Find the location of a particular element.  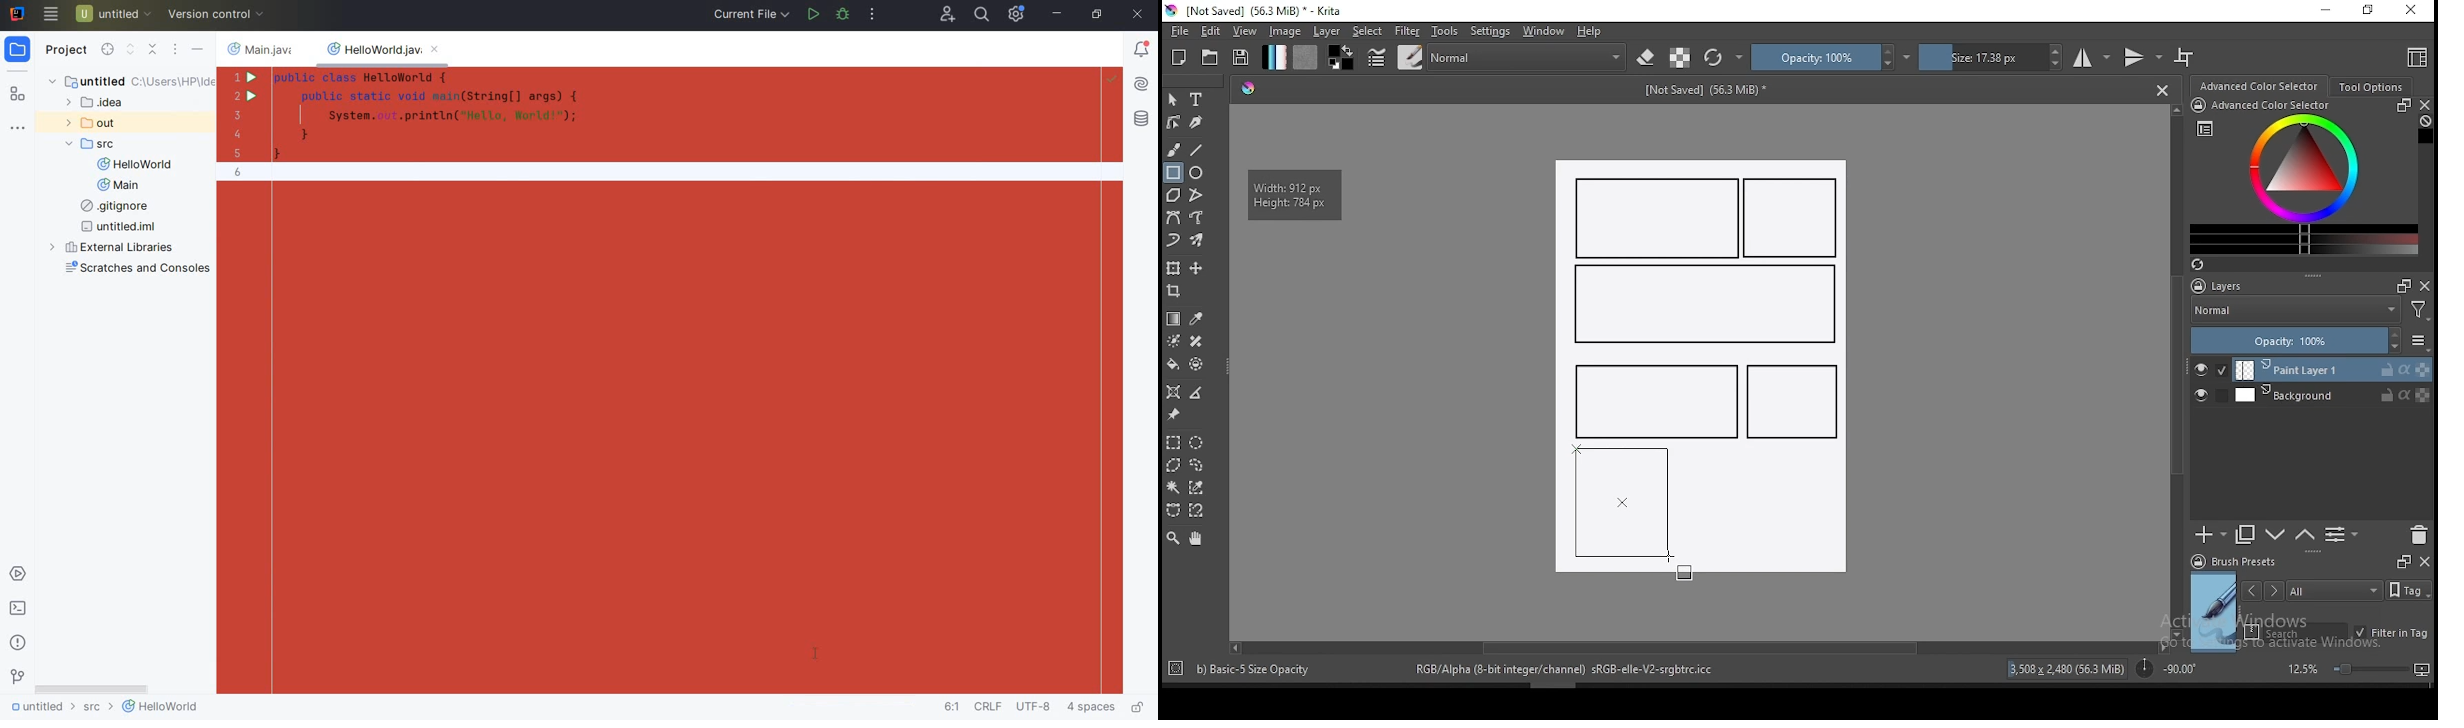

new rectangle is located at coordinates (1794, 219).